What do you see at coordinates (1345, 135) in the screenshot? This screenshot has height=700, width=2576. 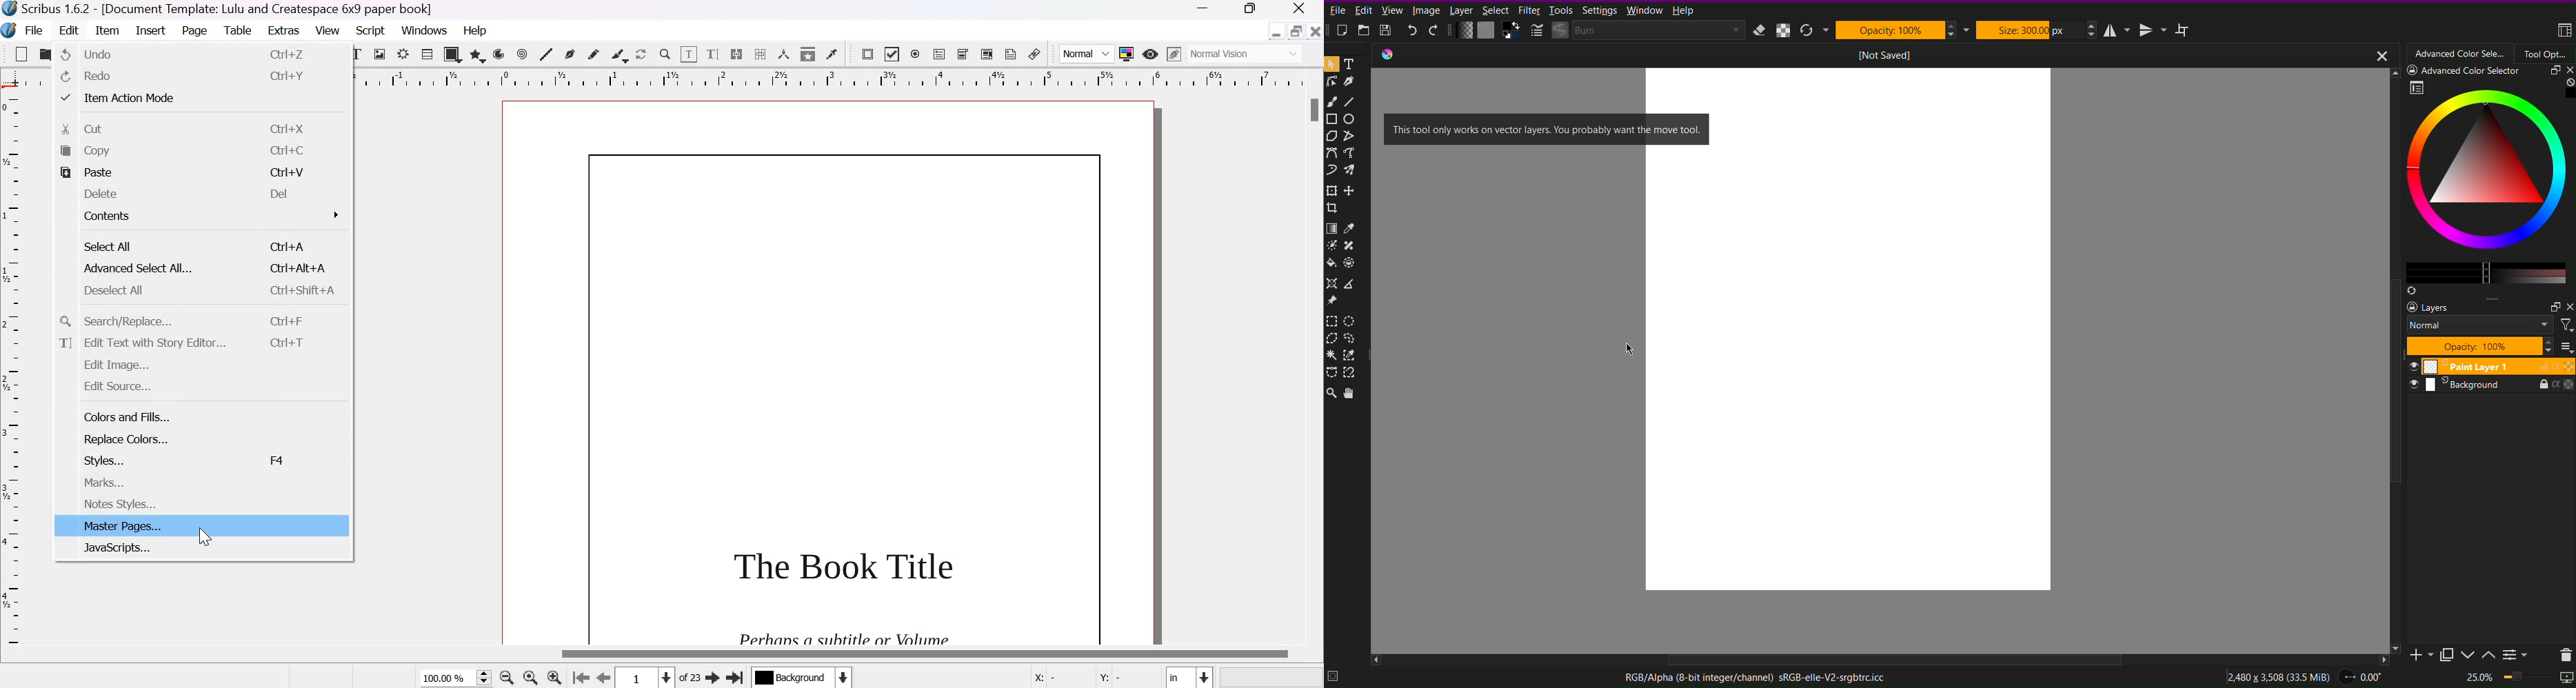 I see `Polygon Tools` at bounding box center [1345, 135].